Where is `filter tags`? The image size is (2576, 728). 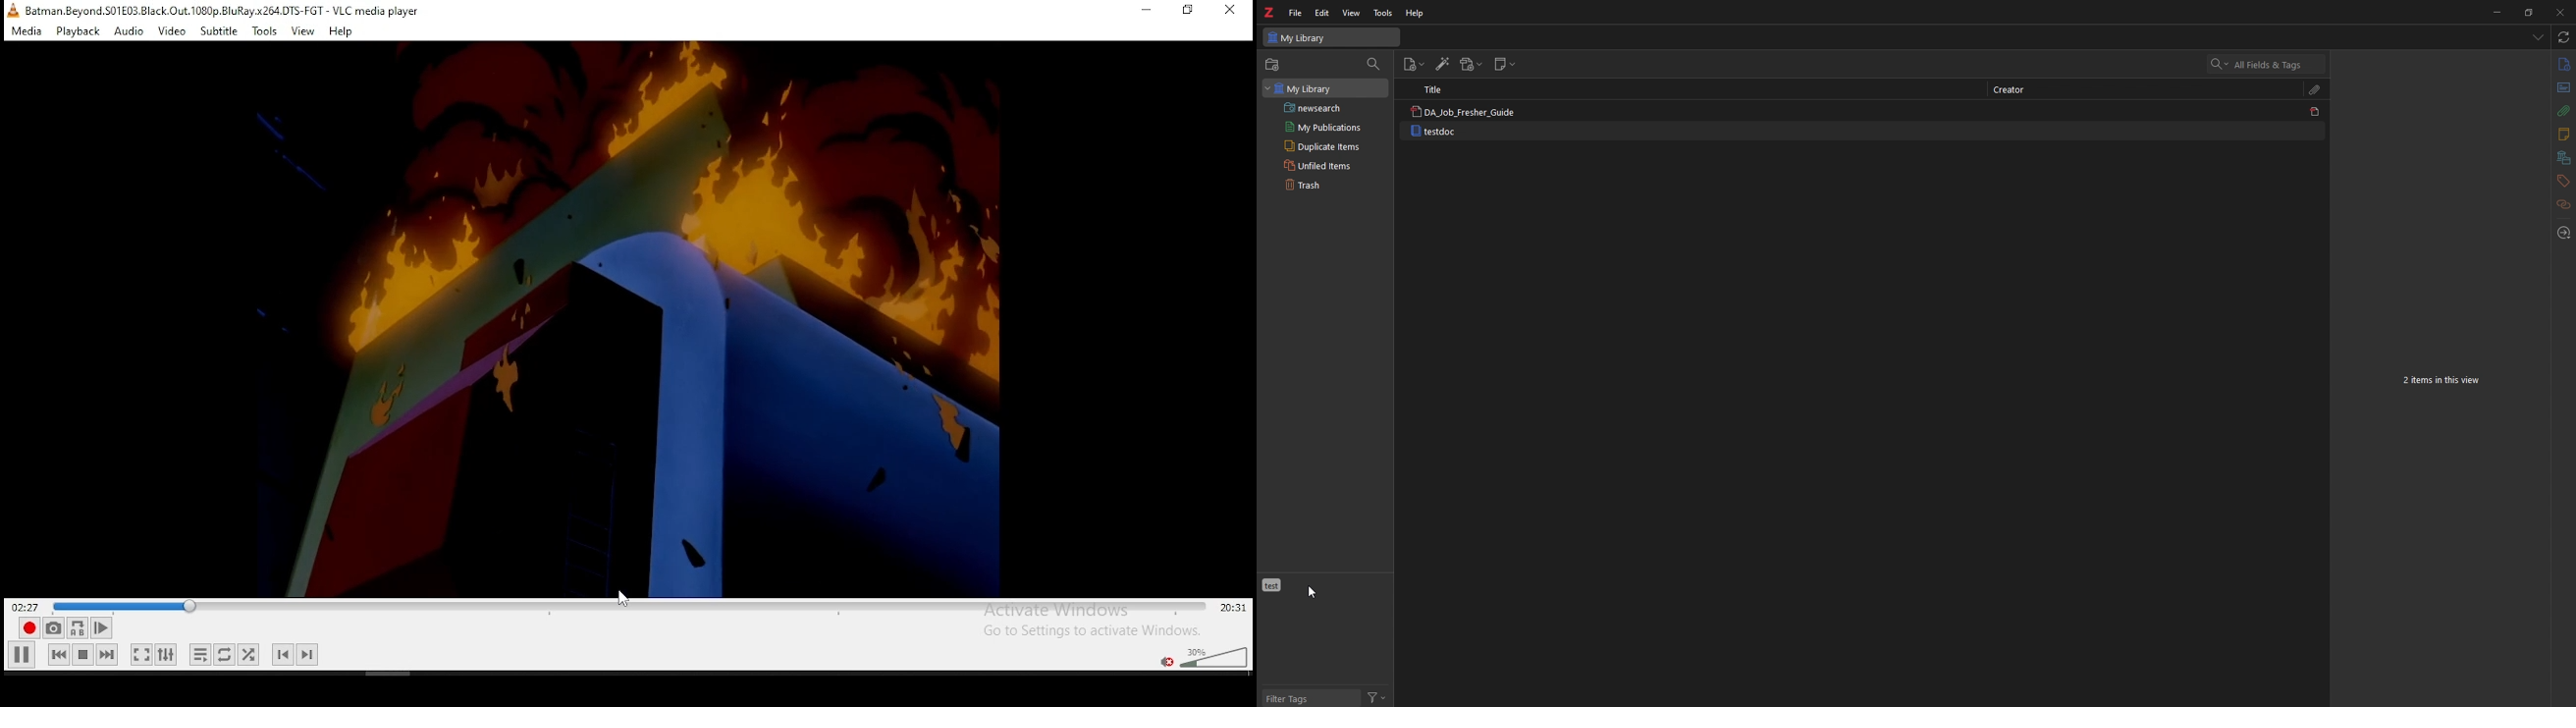 filter tags is located at coordinates (1310, 697).